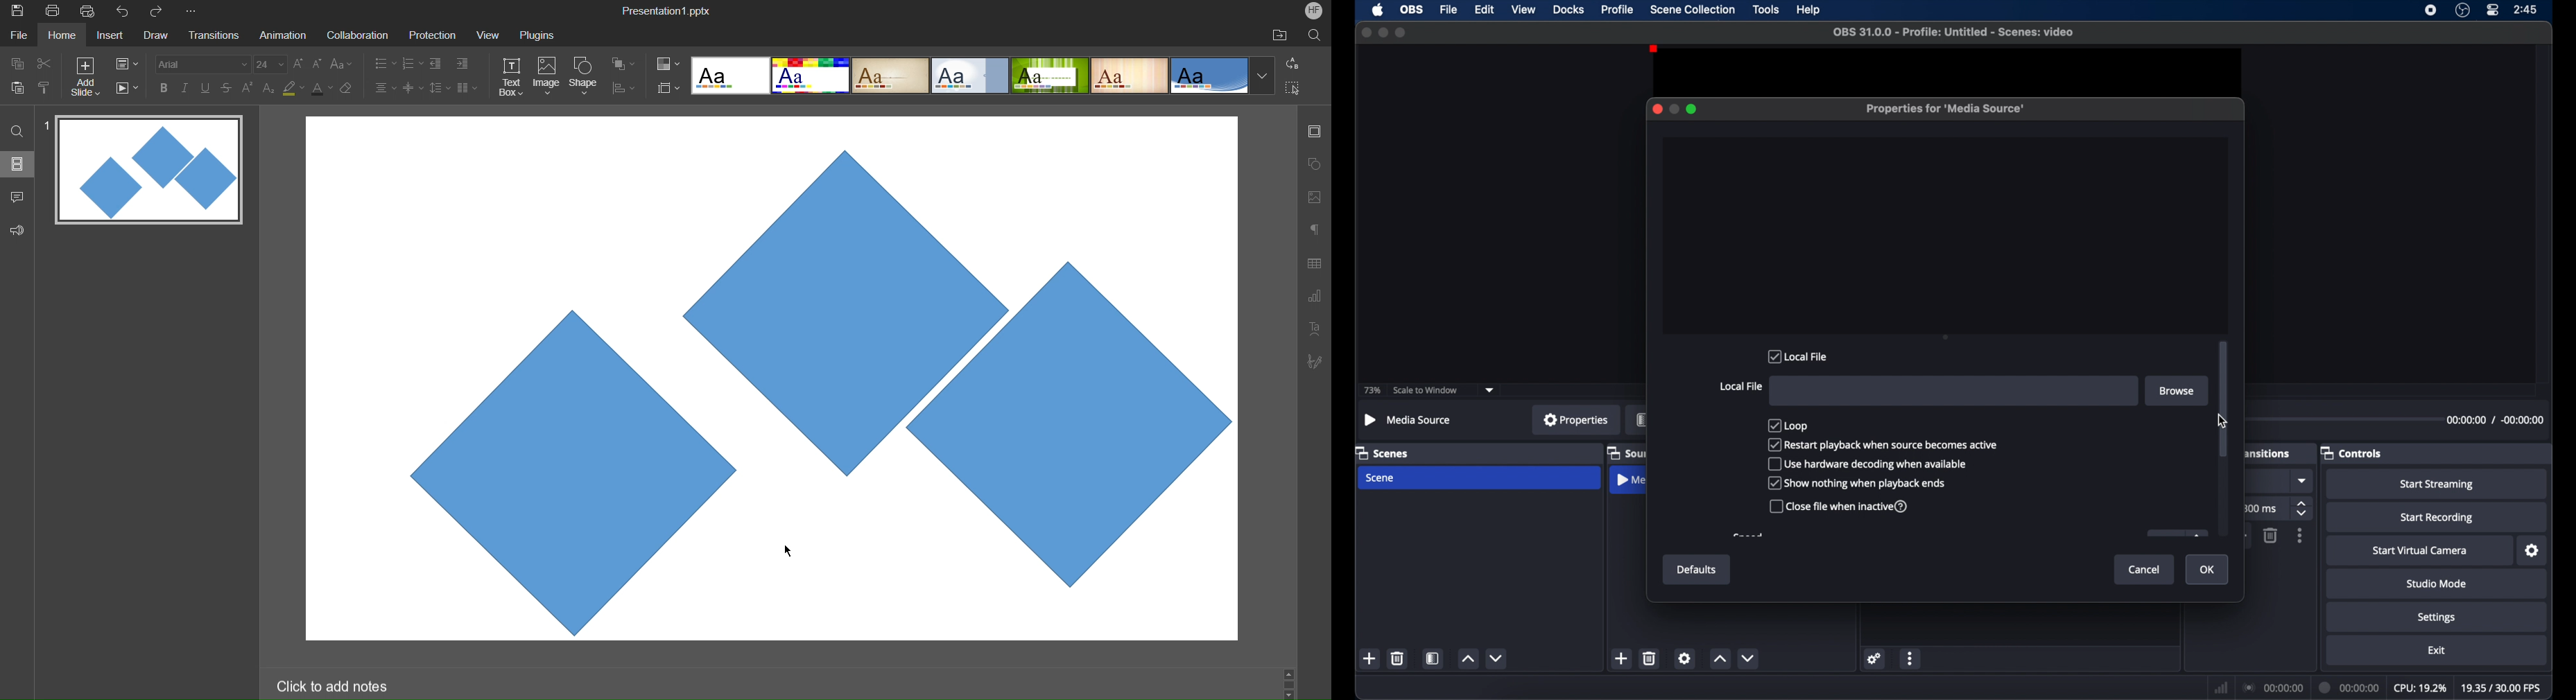 The height and width of the screenshot is (700, 2576). Describe the element at coordinates (512, 77) in the screenshot. I see `Text Box` at that location.